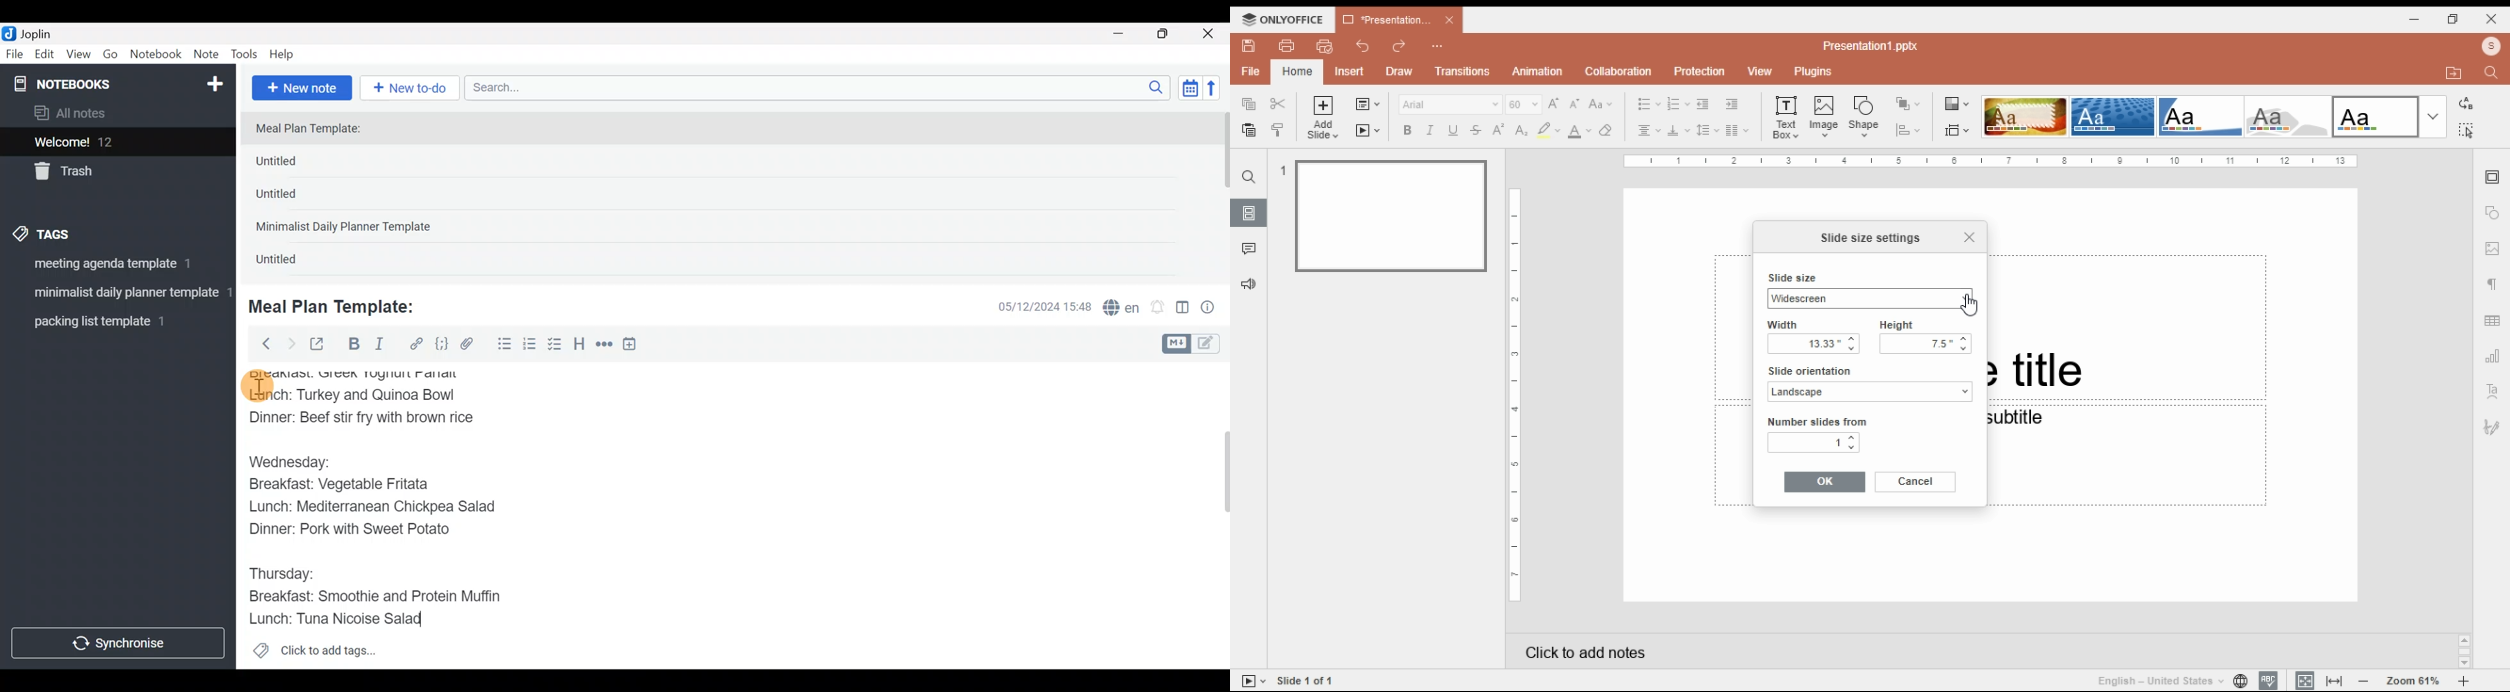  Describe the element at coordinates (120, 643) in the screenshot. I see `Synchronize` at that location.